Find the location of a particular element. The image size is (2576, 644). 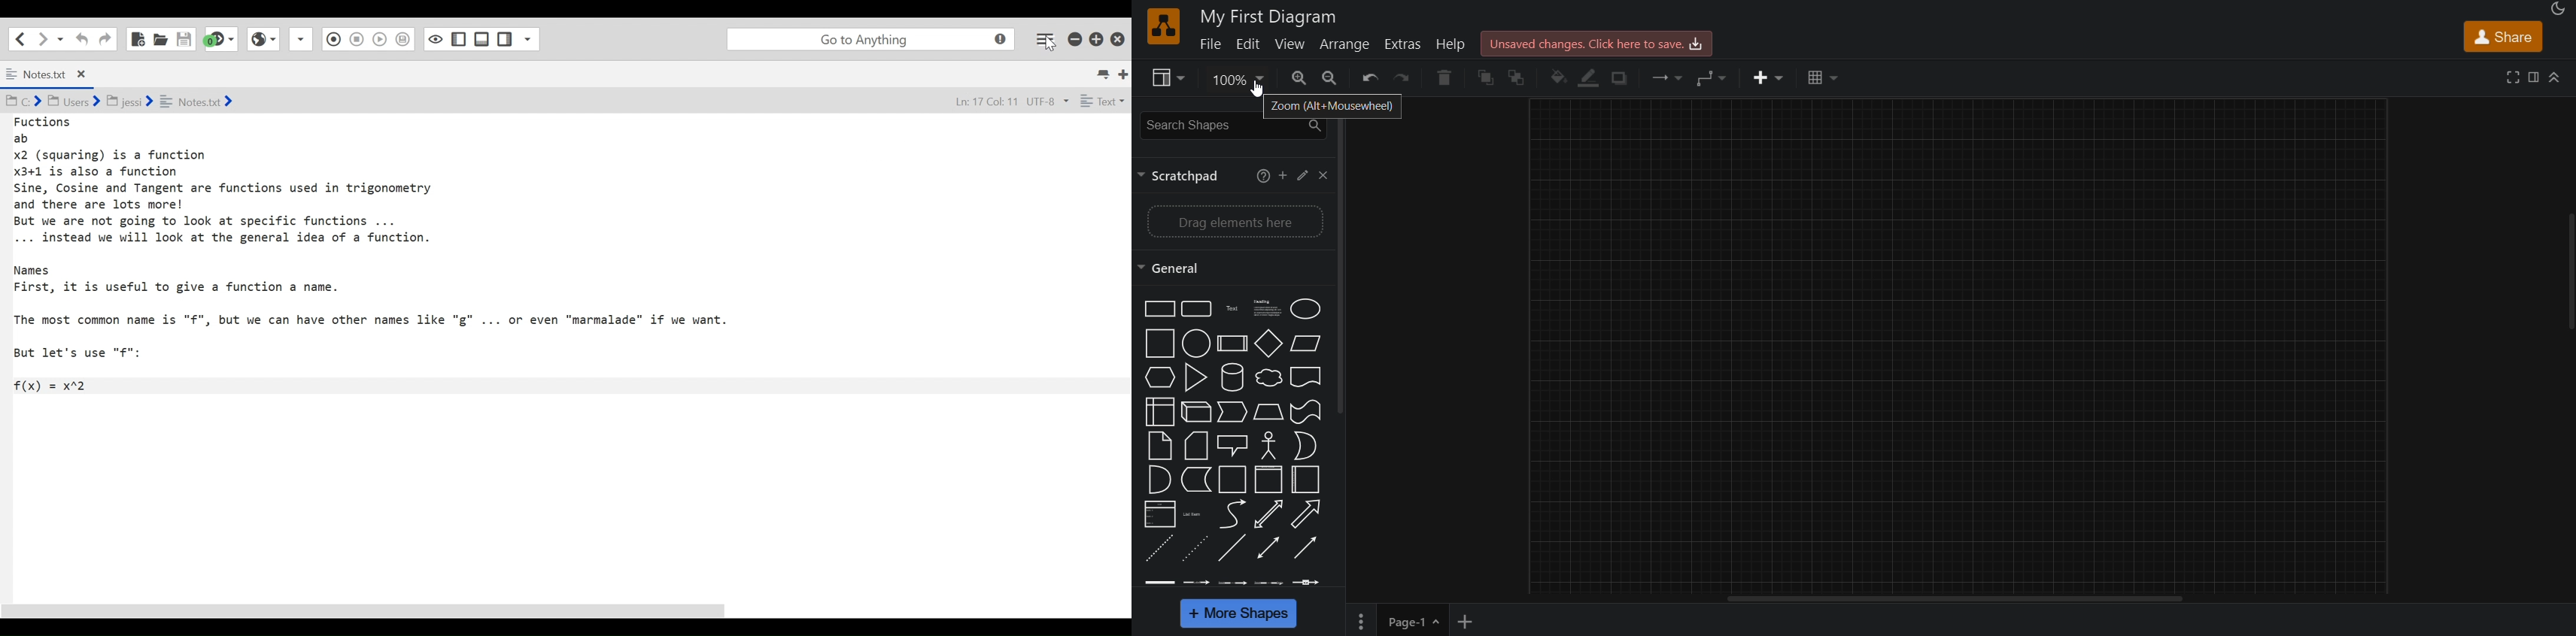

delete is located at coordinates (1444, 79).